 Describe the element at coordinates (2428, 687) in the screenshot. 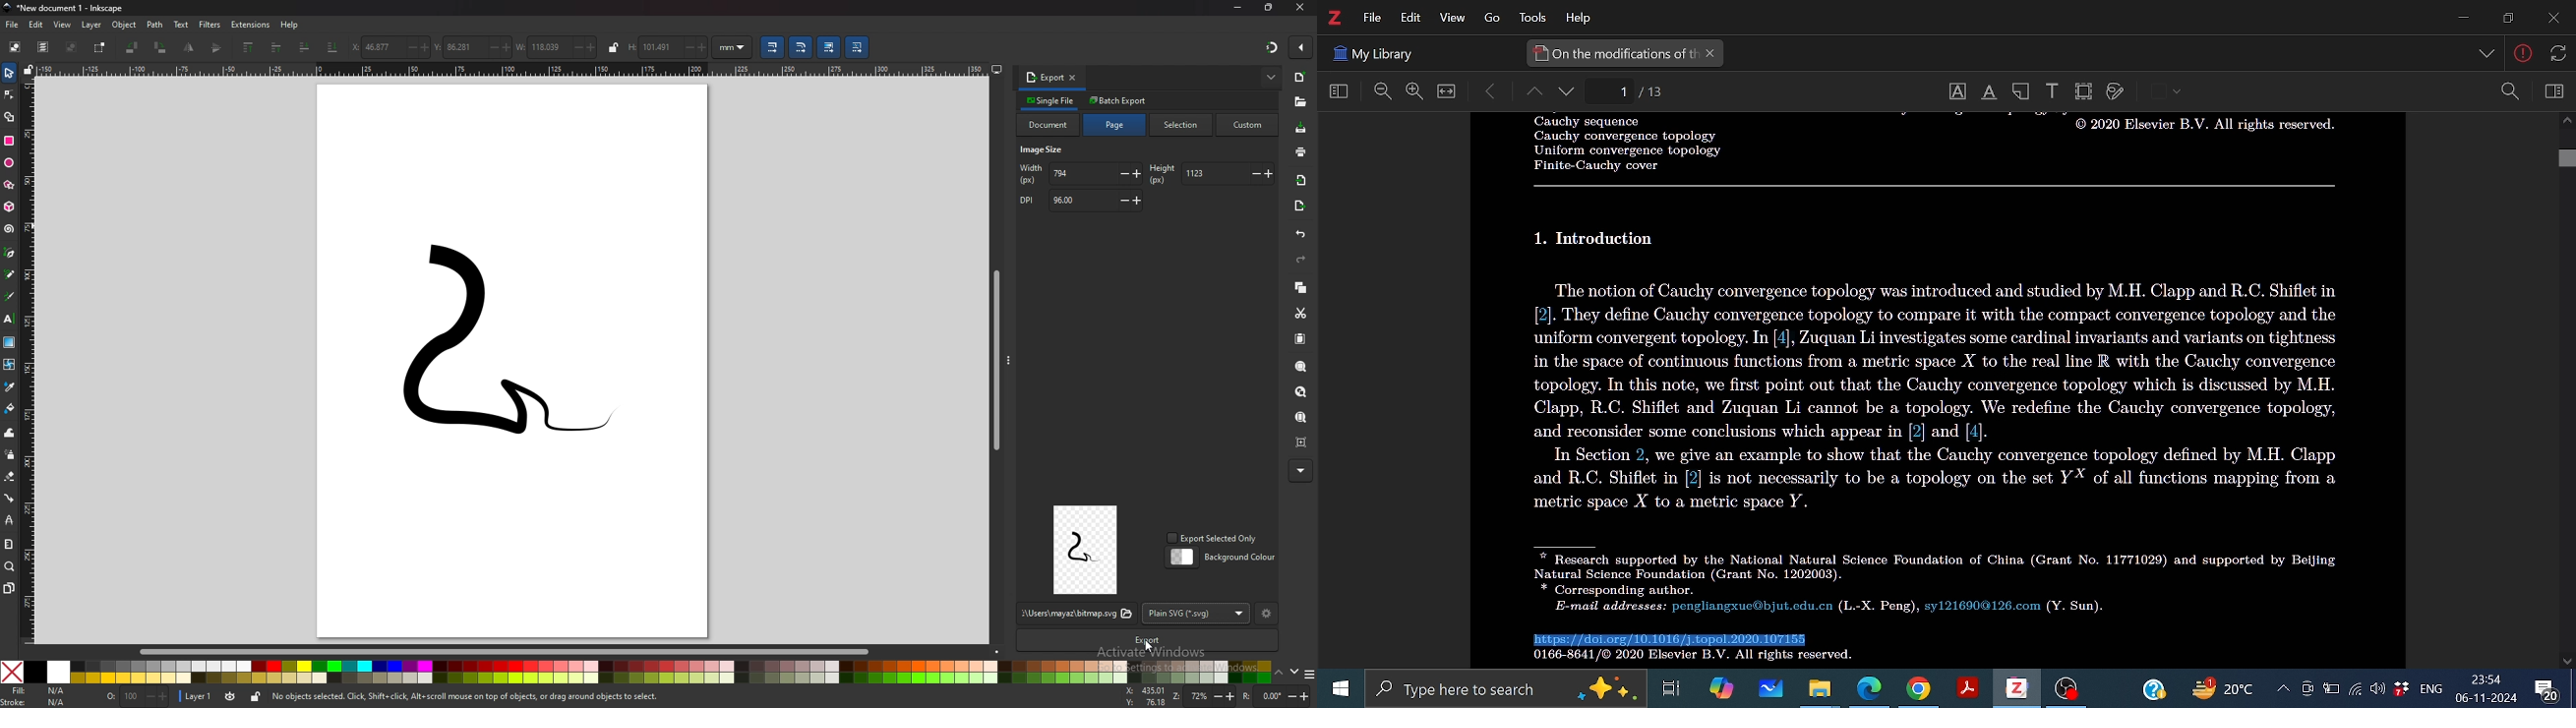

I see `language` at that location.